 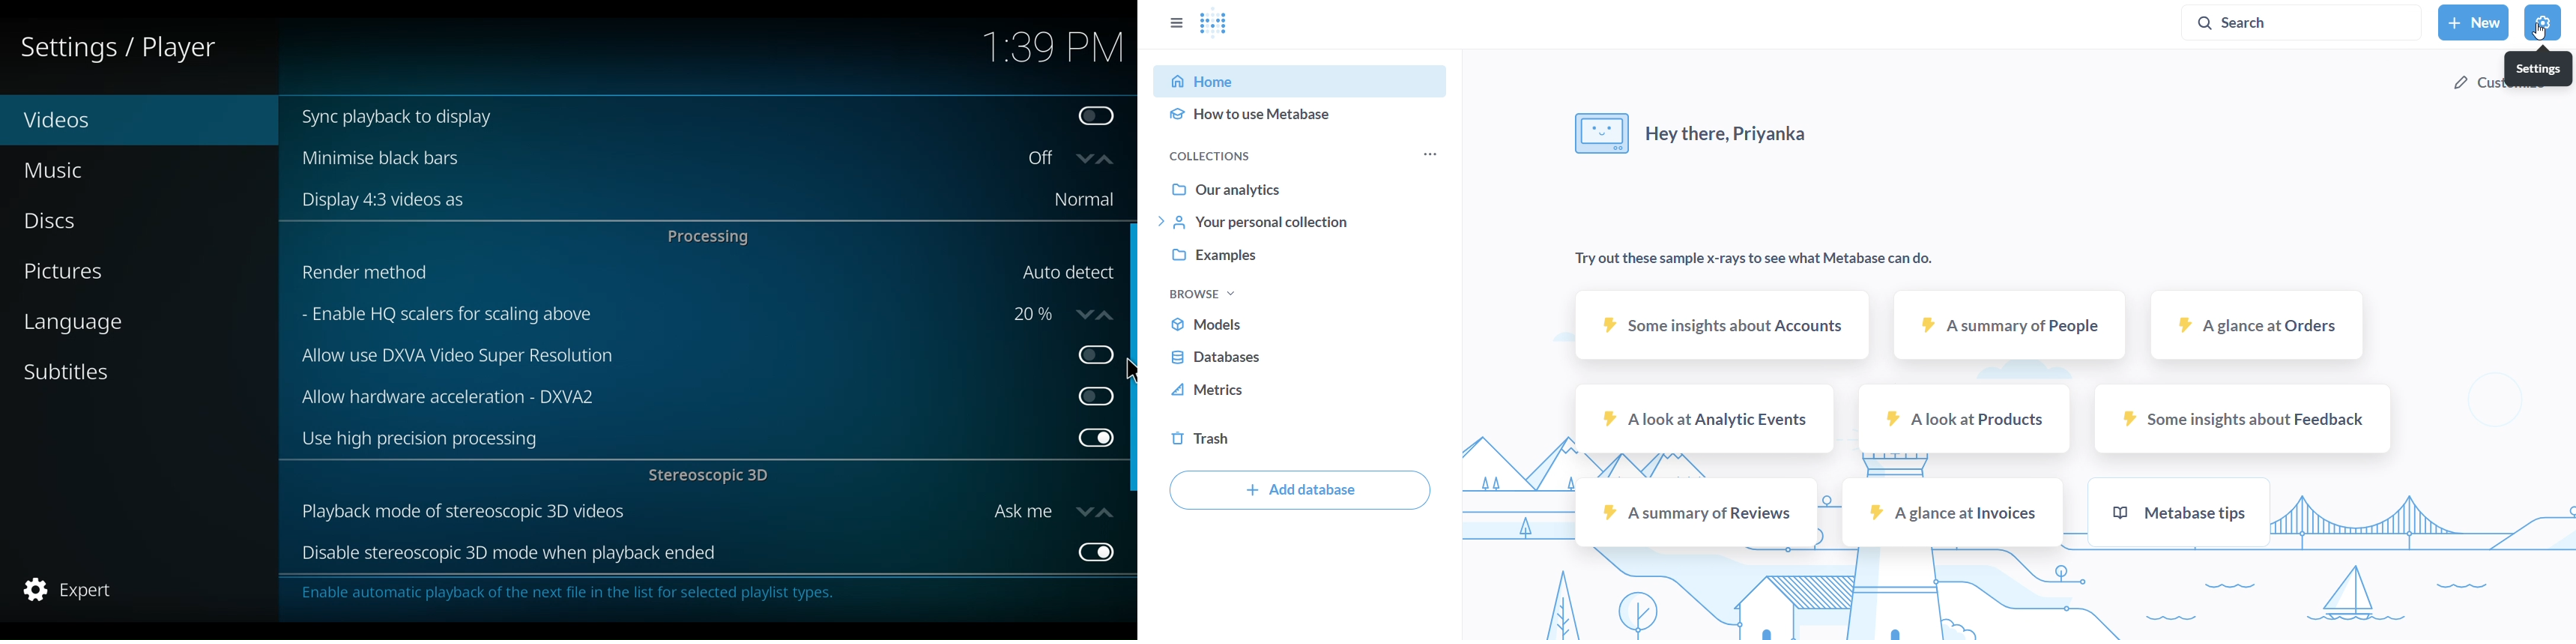 What do you see at coordinates (1023, 512) in the screenshot?
I see `Ask me` at bounding box center [1023, 512].